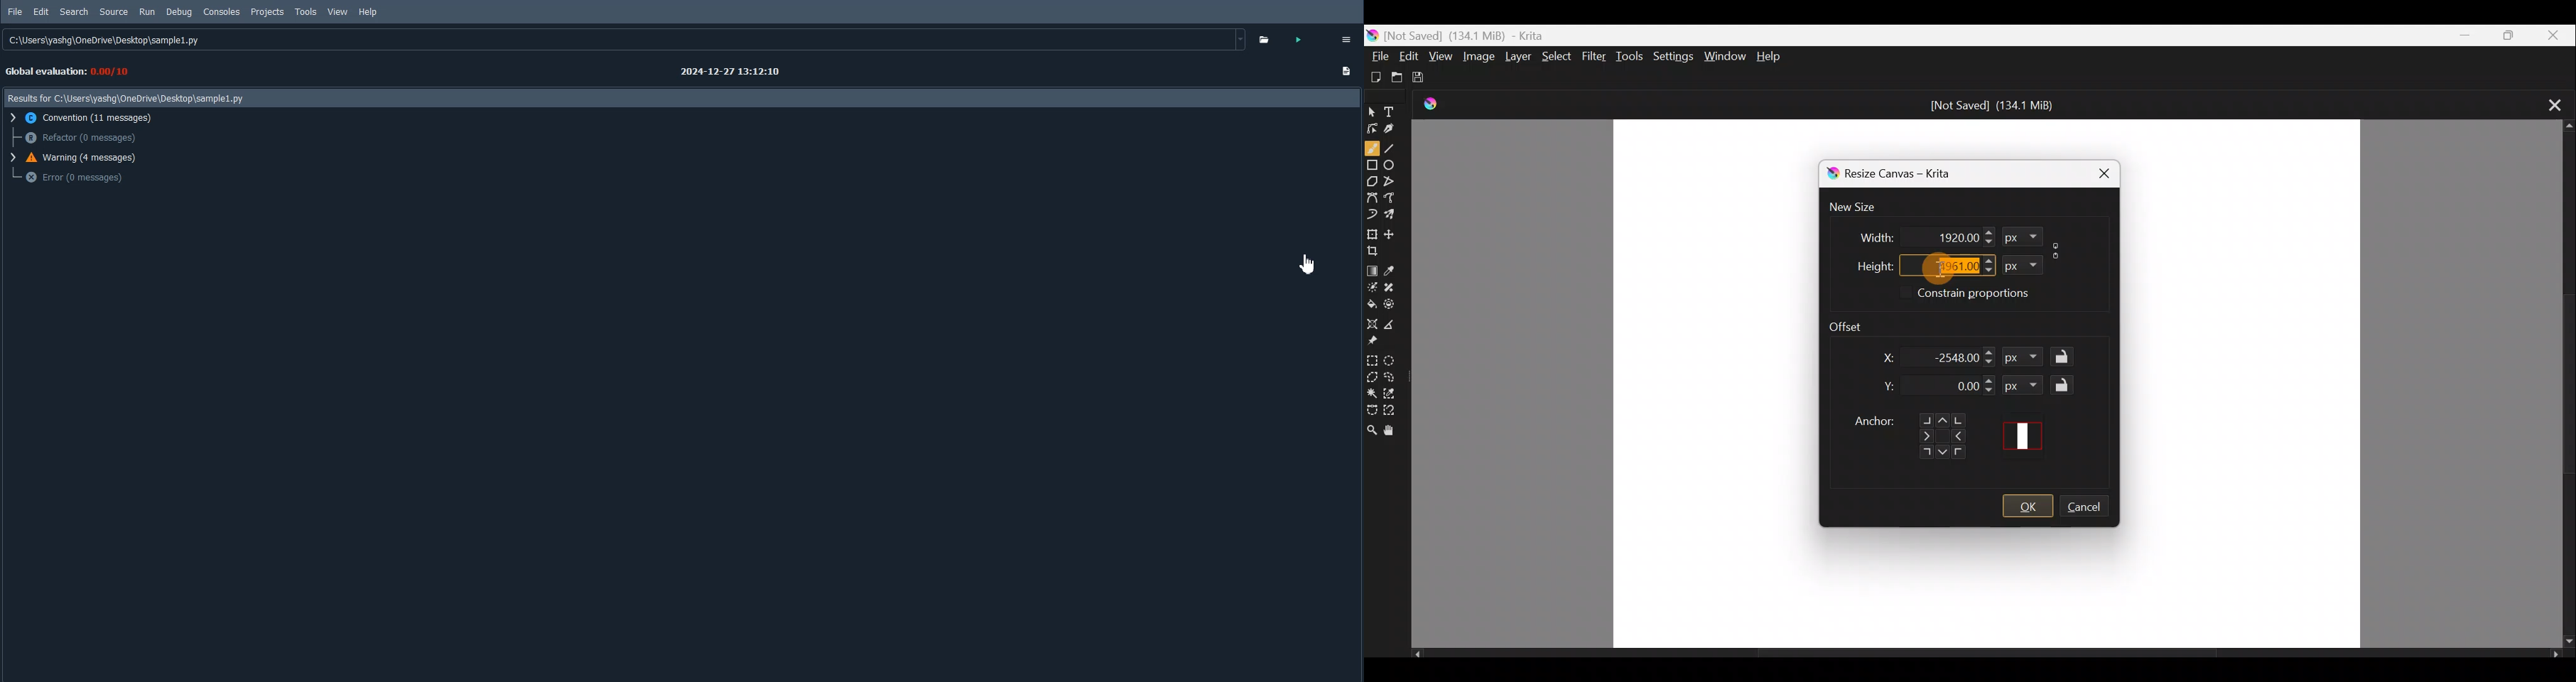 The width and height of the screenshot is (2576, 700). I want to click on Edit, so click(41, 11).